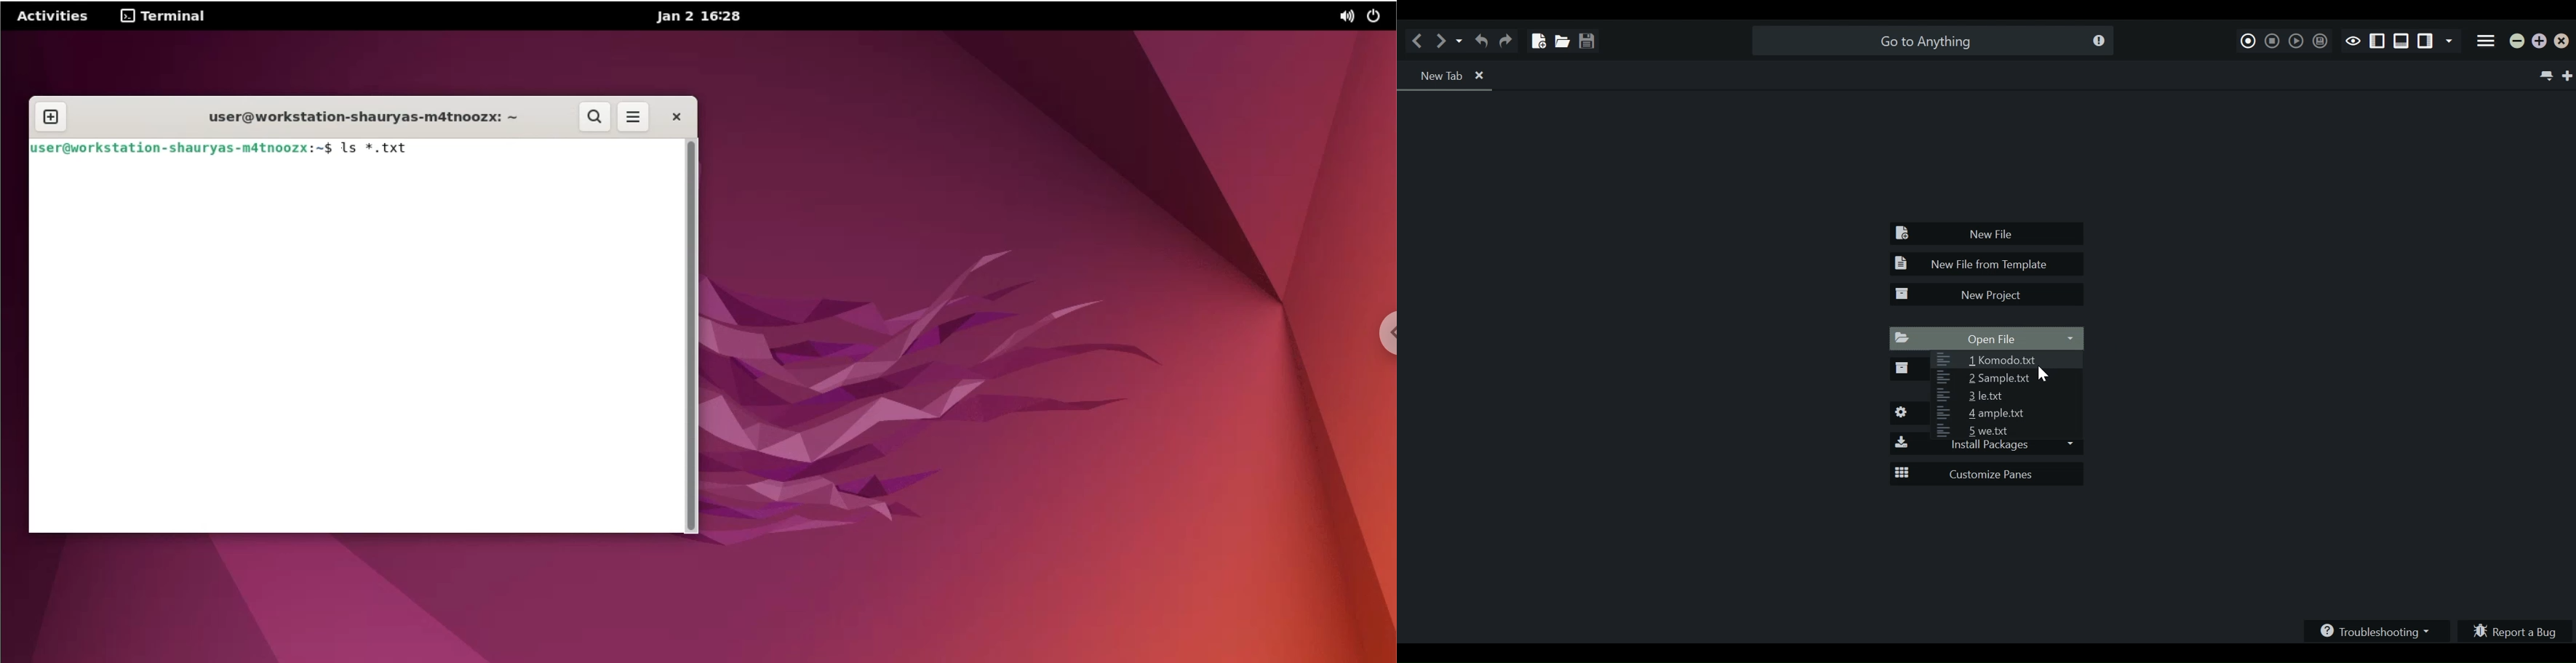 The height and width of the screenshot is (672, 2576). What do you see at coordinates (2540, 42) in the screenshot?
I see `Restore` at bounding box center [2540, 42].